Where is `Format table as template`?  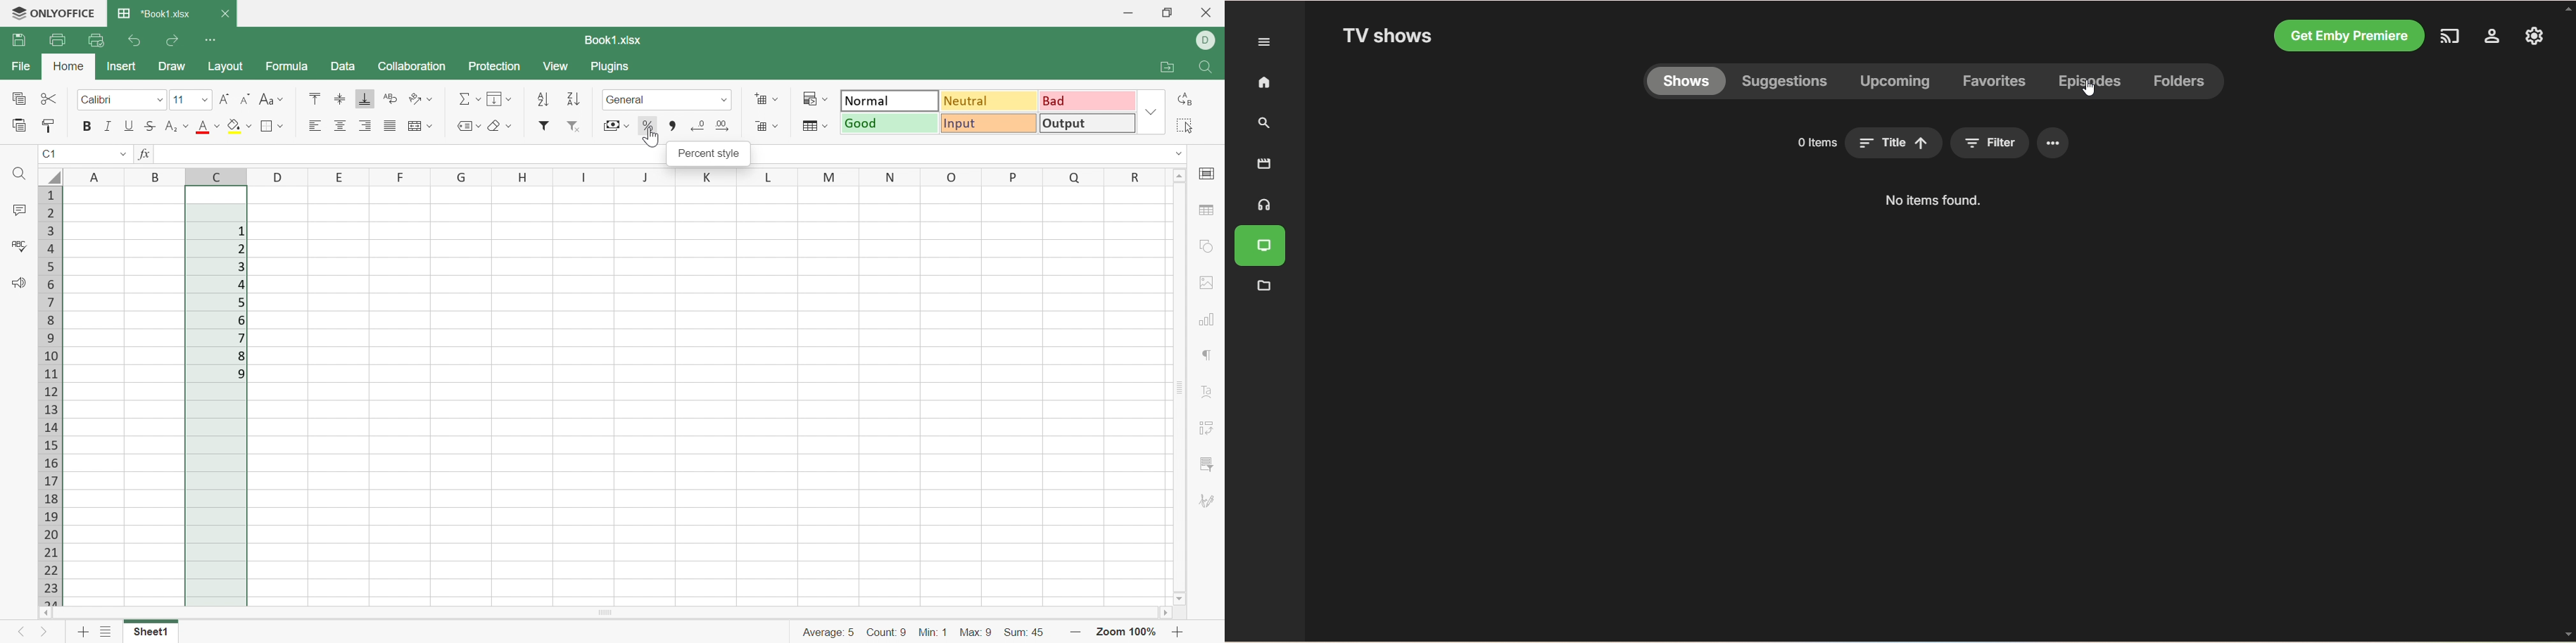
Format table as template is located at coordinates (815, 128).